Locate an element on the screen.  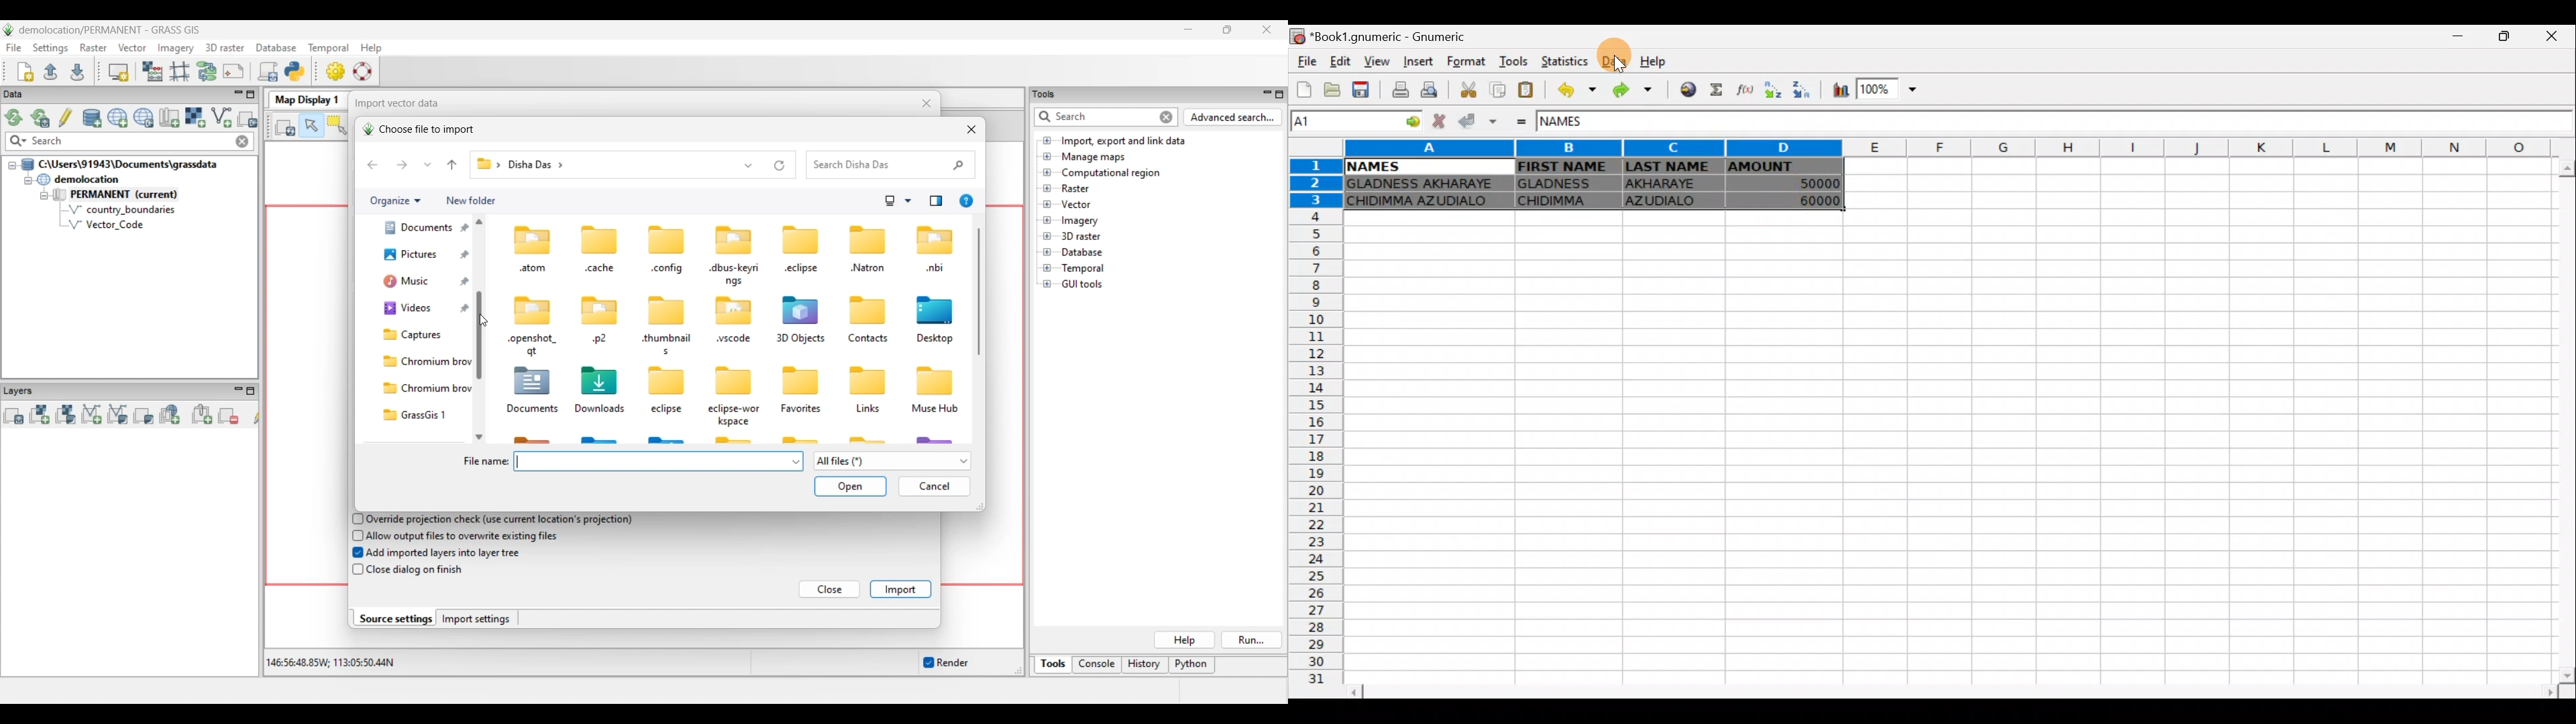
FIRST NAME is located at coordinates (1564, 166).